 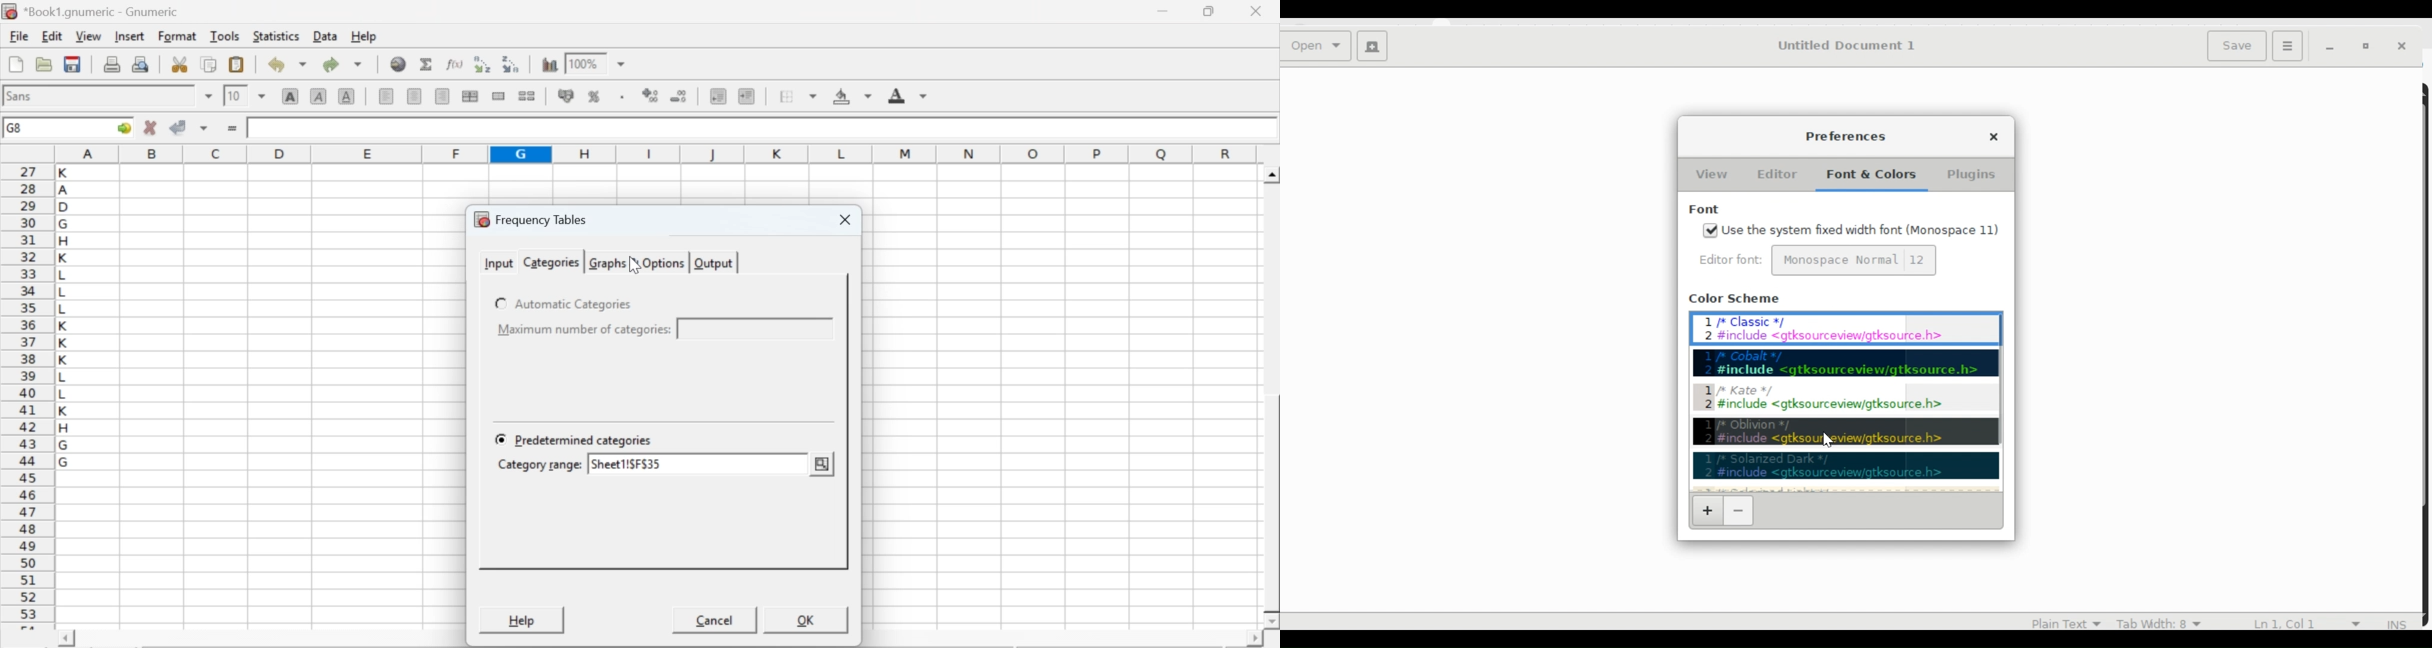 What do you see at coordinates (470, 96) in the screenshot?
I see `center horizontally` at bounding box center [470, 96].